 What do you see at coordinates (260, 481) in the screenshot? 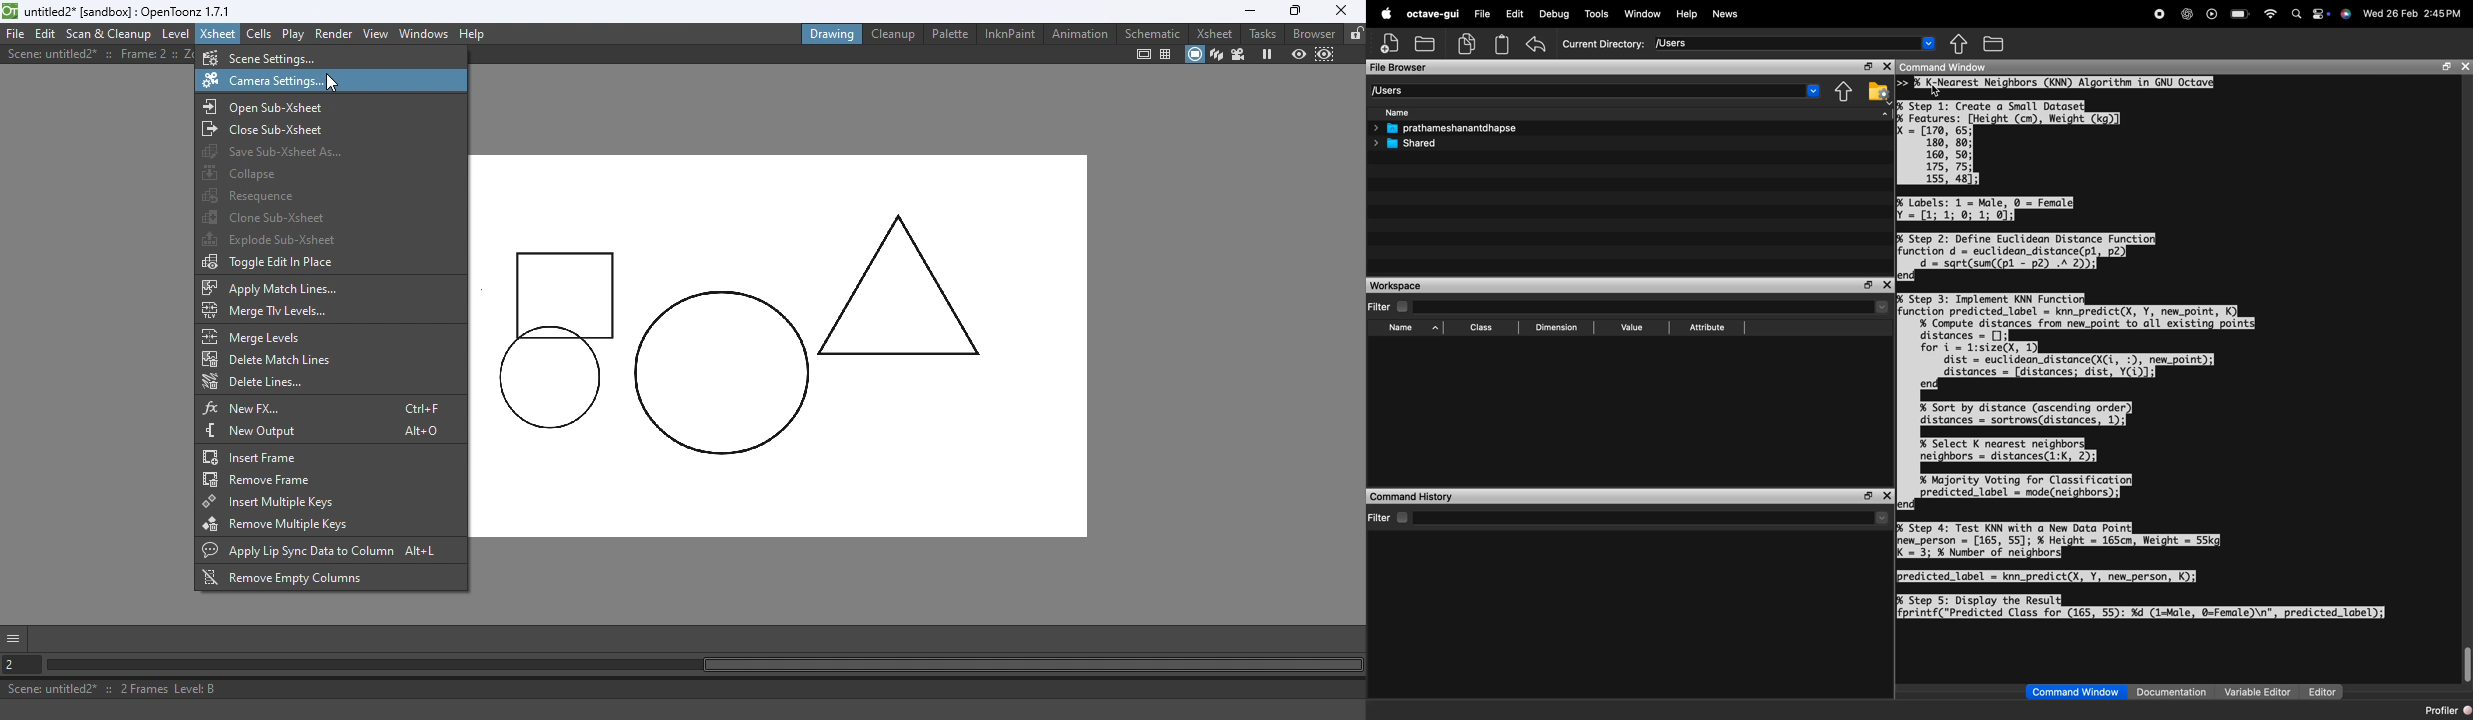
I see `Remove frame` at bounding box center [260, 481].